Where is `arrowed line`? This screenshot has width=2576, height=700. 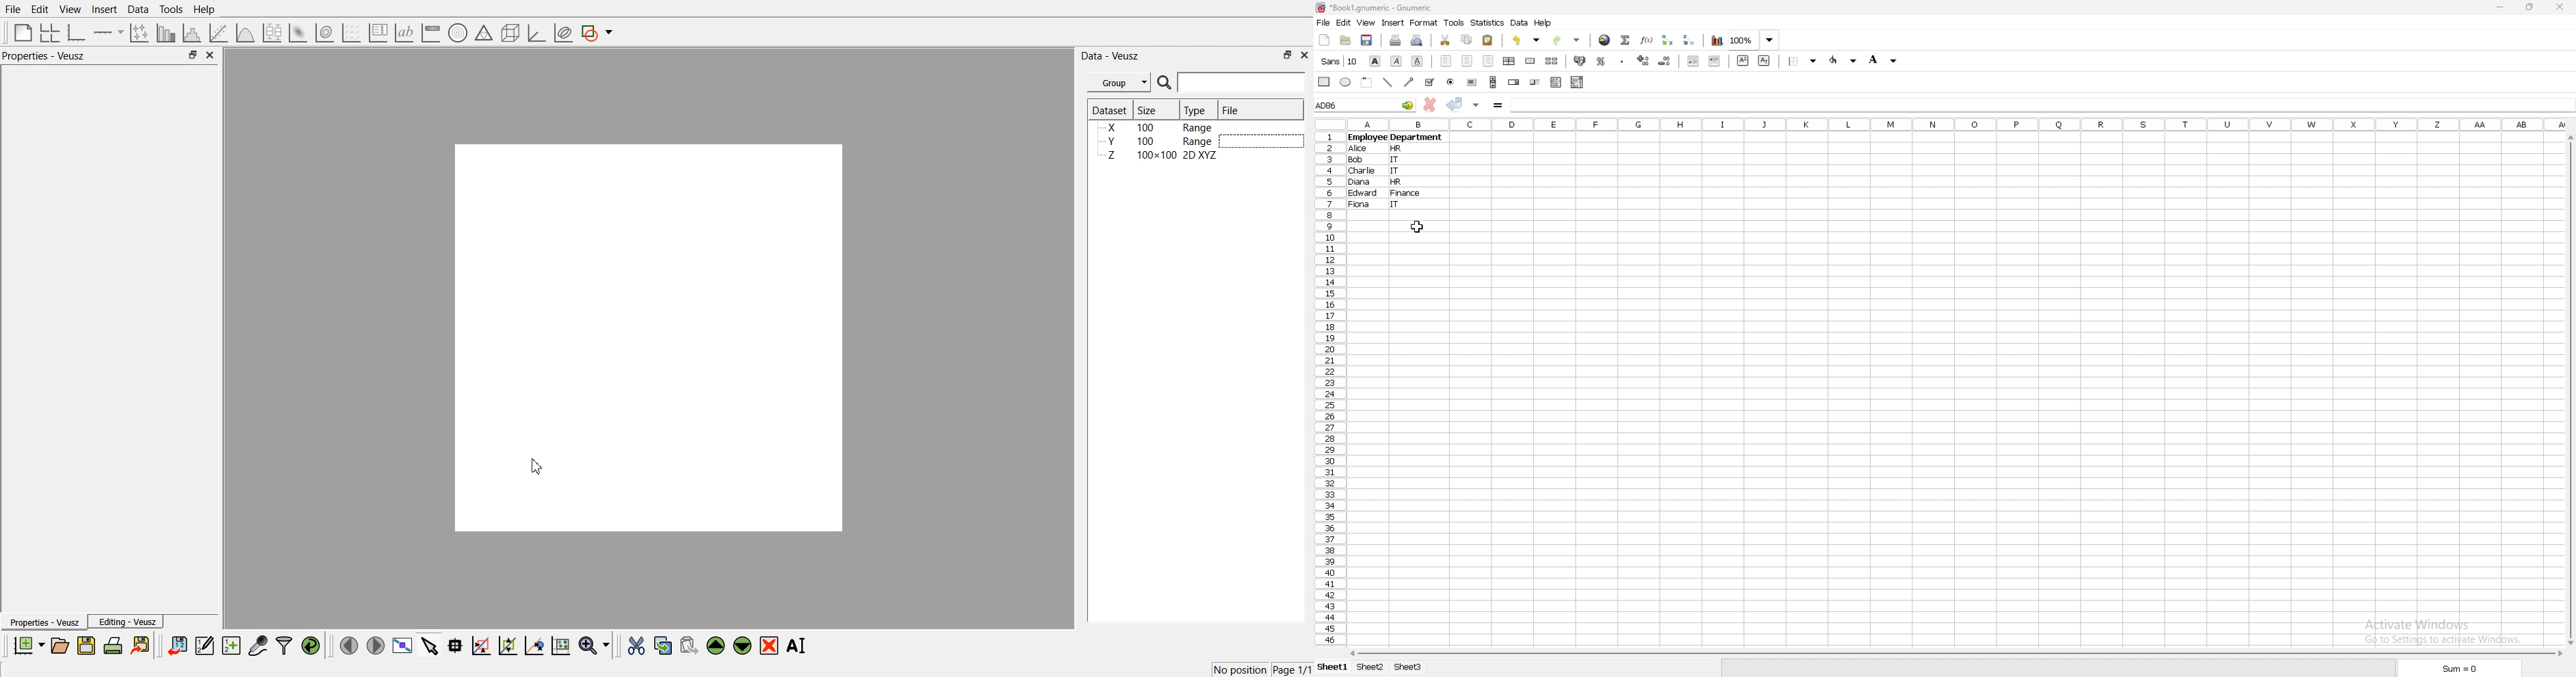
arrowed line is located at coordinates (1409, 82).